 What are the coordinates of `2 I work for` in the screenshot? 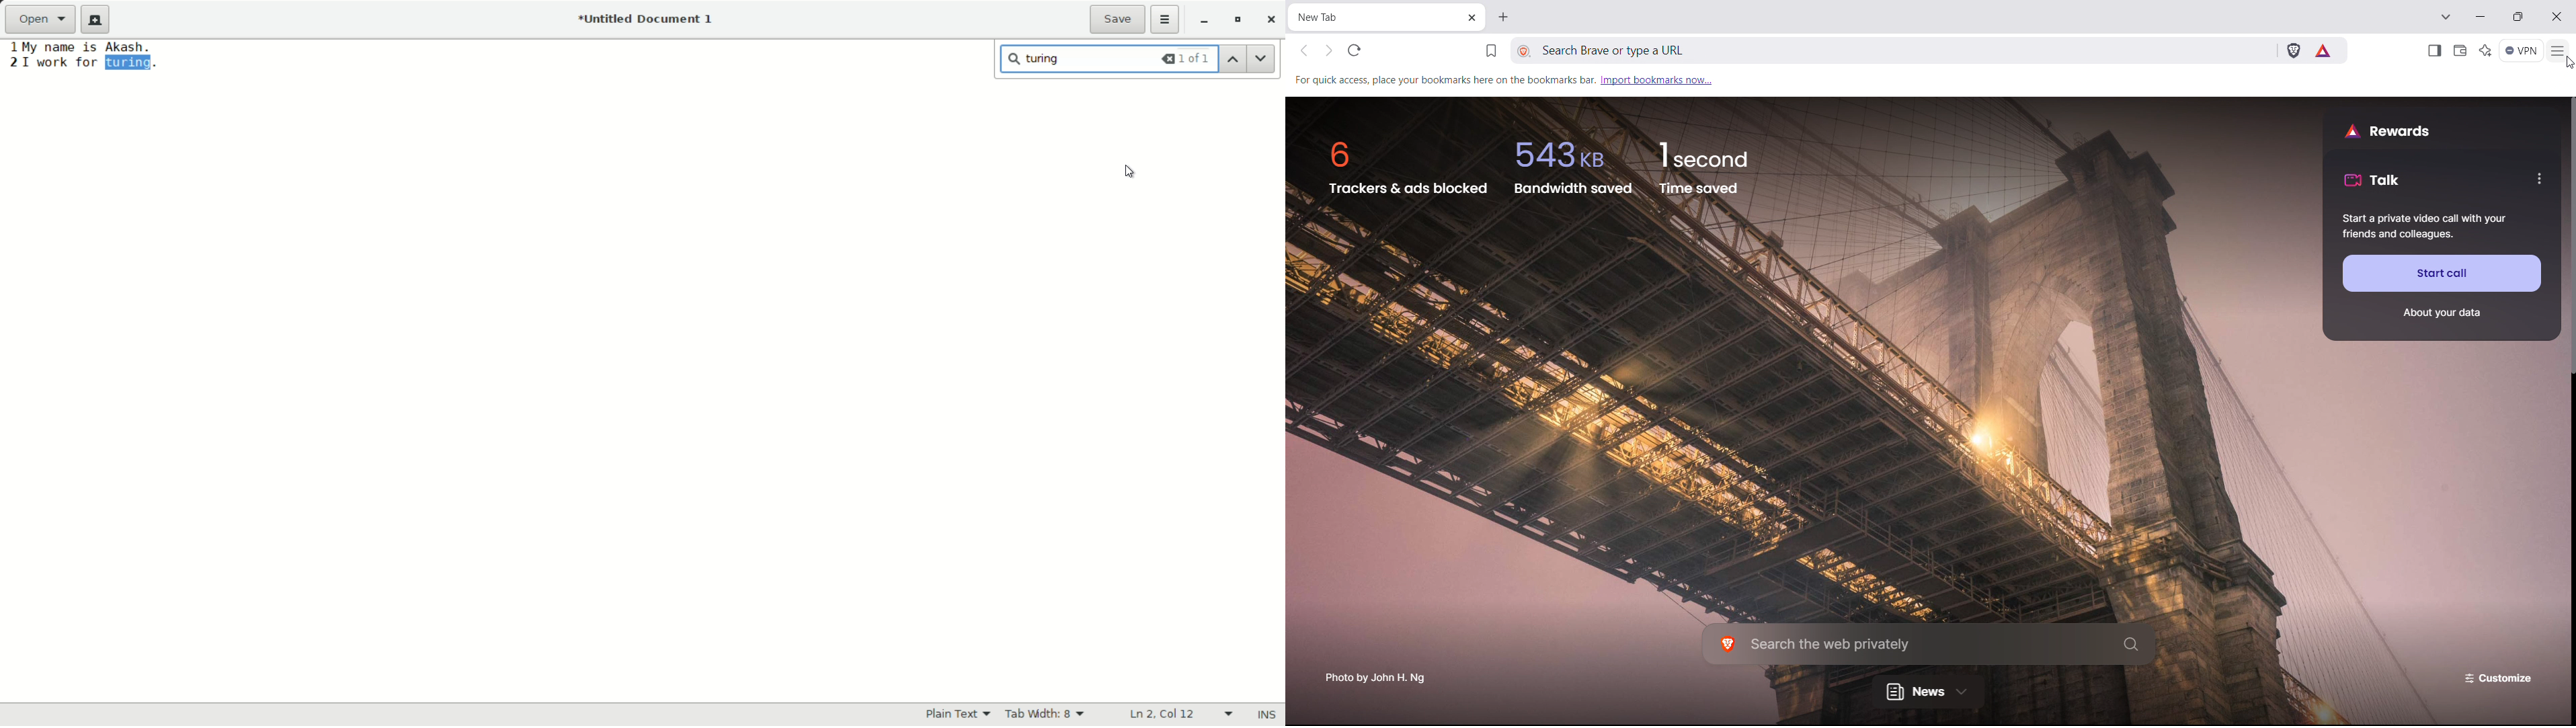 It's located at (55, 62).